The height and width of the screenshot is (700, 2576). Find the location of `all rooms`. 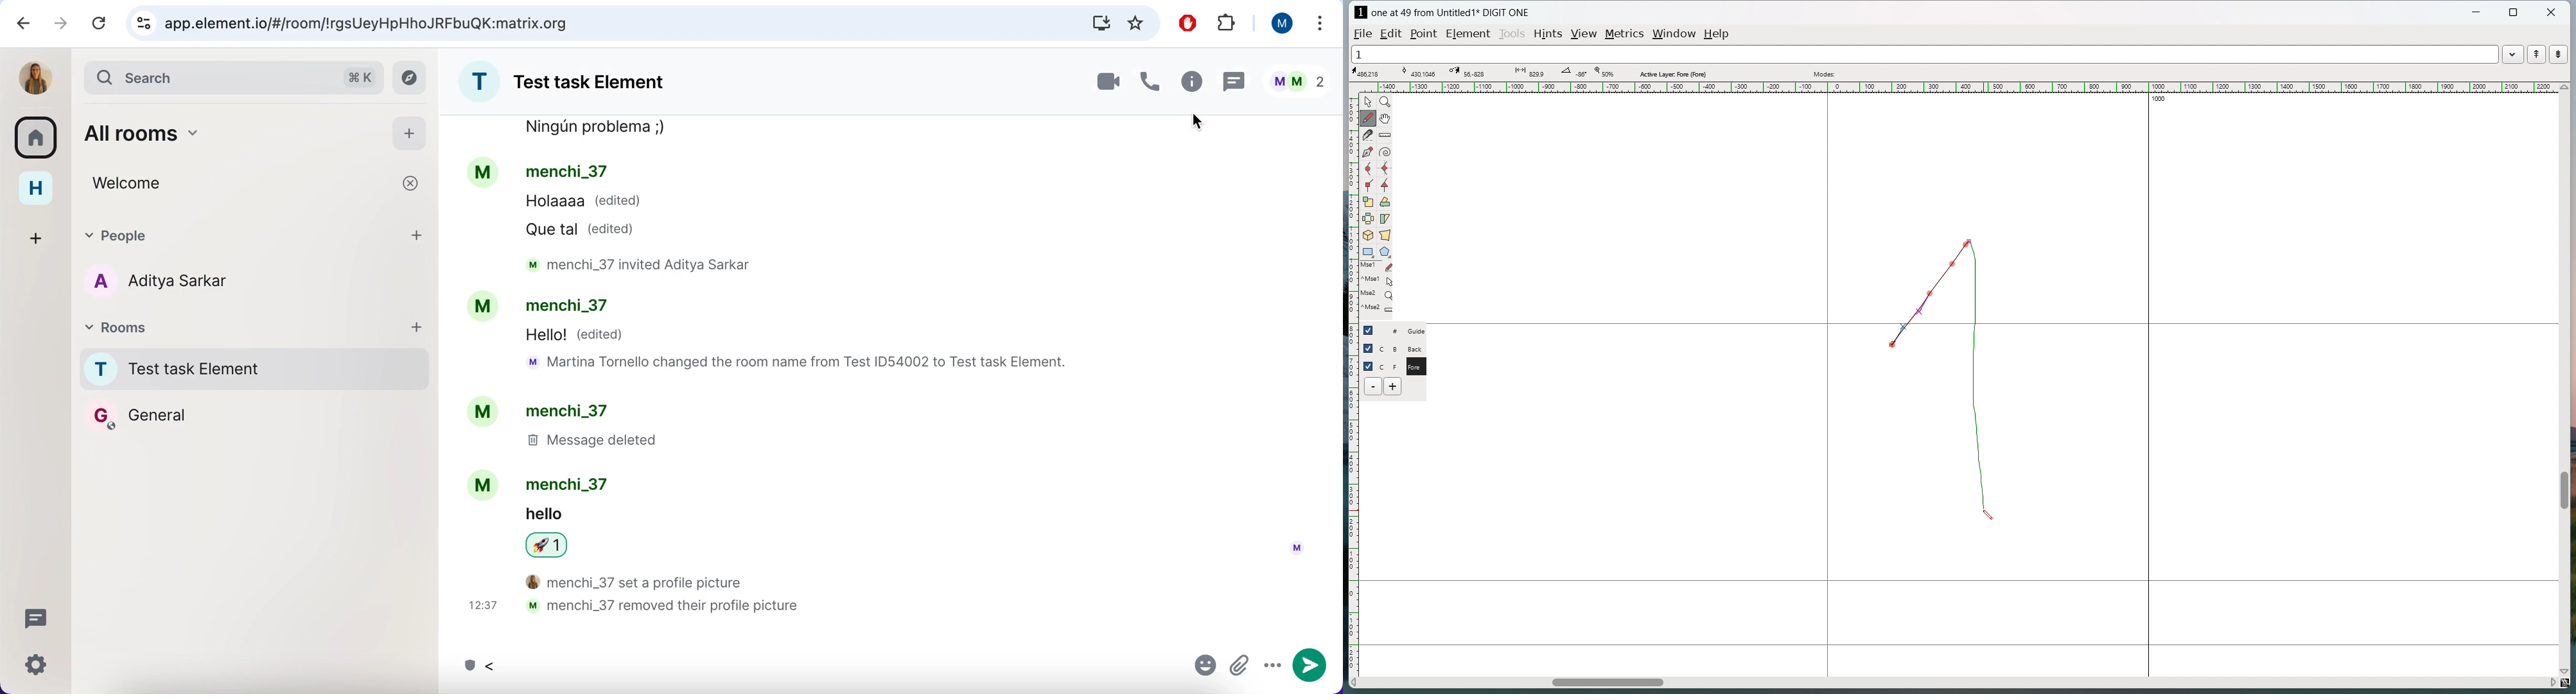

all rooms is located at coordinates (37, 141).